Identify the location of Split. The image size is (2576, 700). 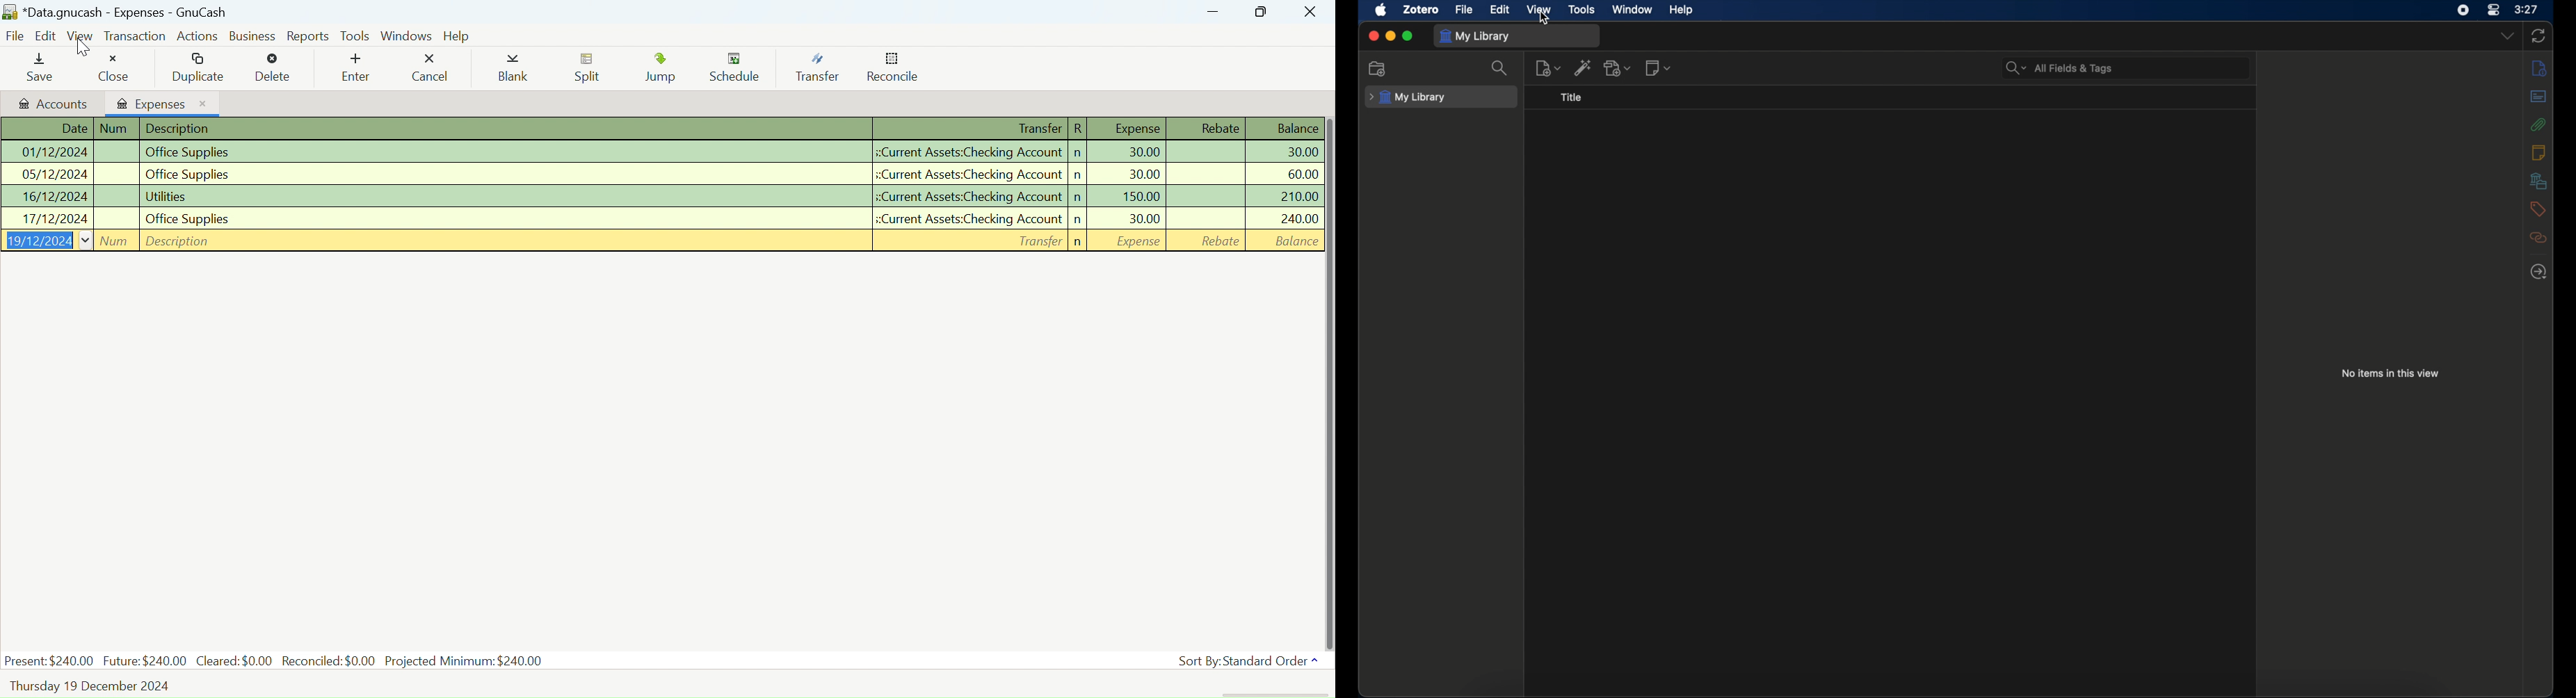
(591, 70).